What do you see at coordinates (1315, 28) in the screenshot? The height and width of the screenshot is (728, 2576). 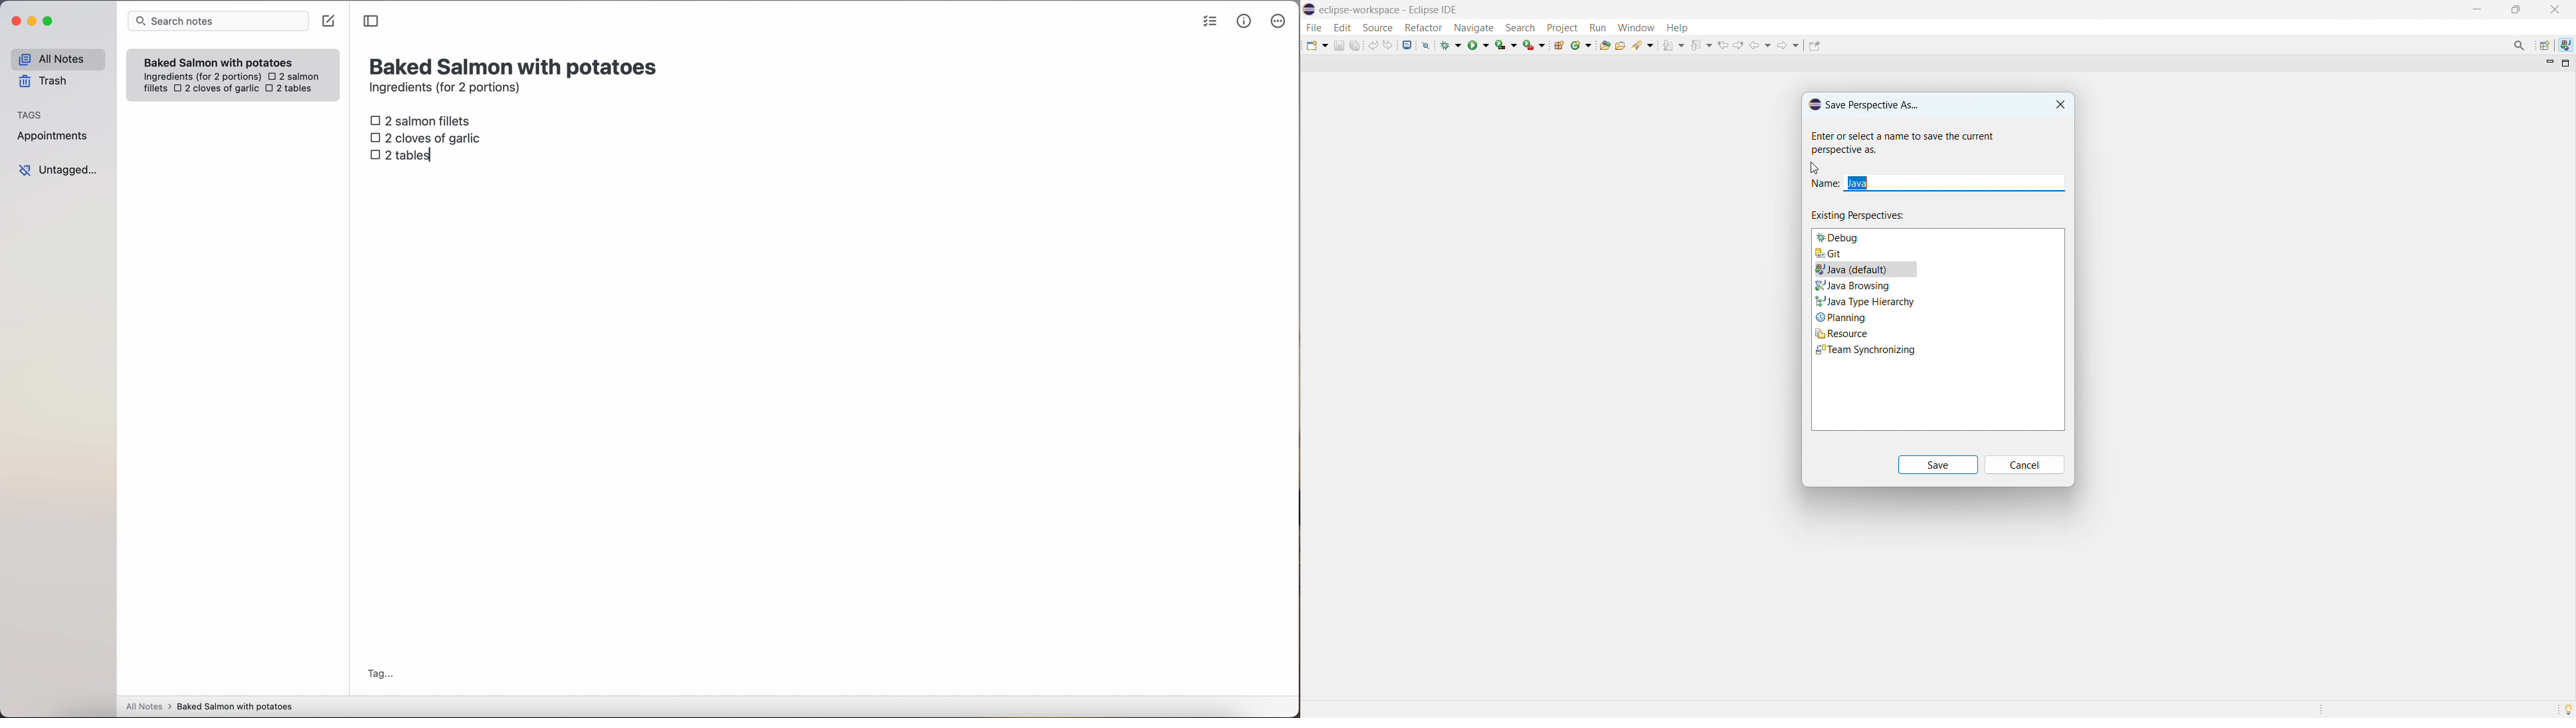 I see `file` at bounding box center [1315, 28].